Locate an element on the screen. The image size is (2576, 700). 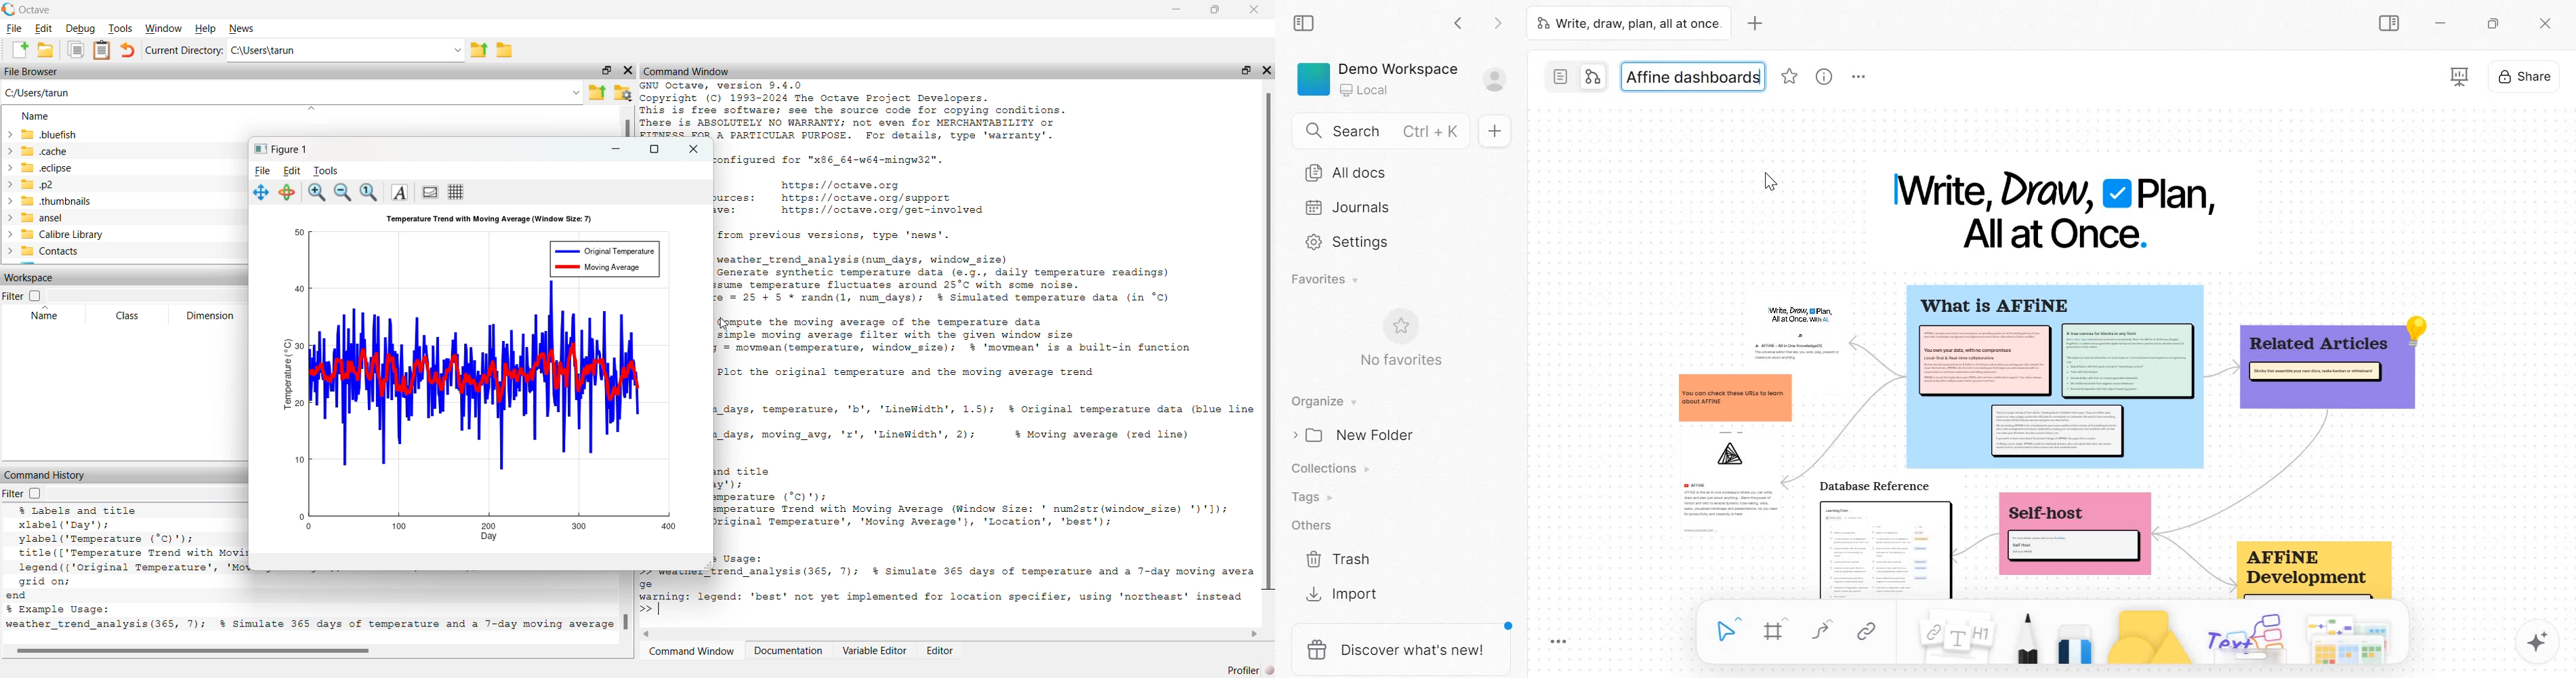
Selection Tool is located at coordinates (288, 193).